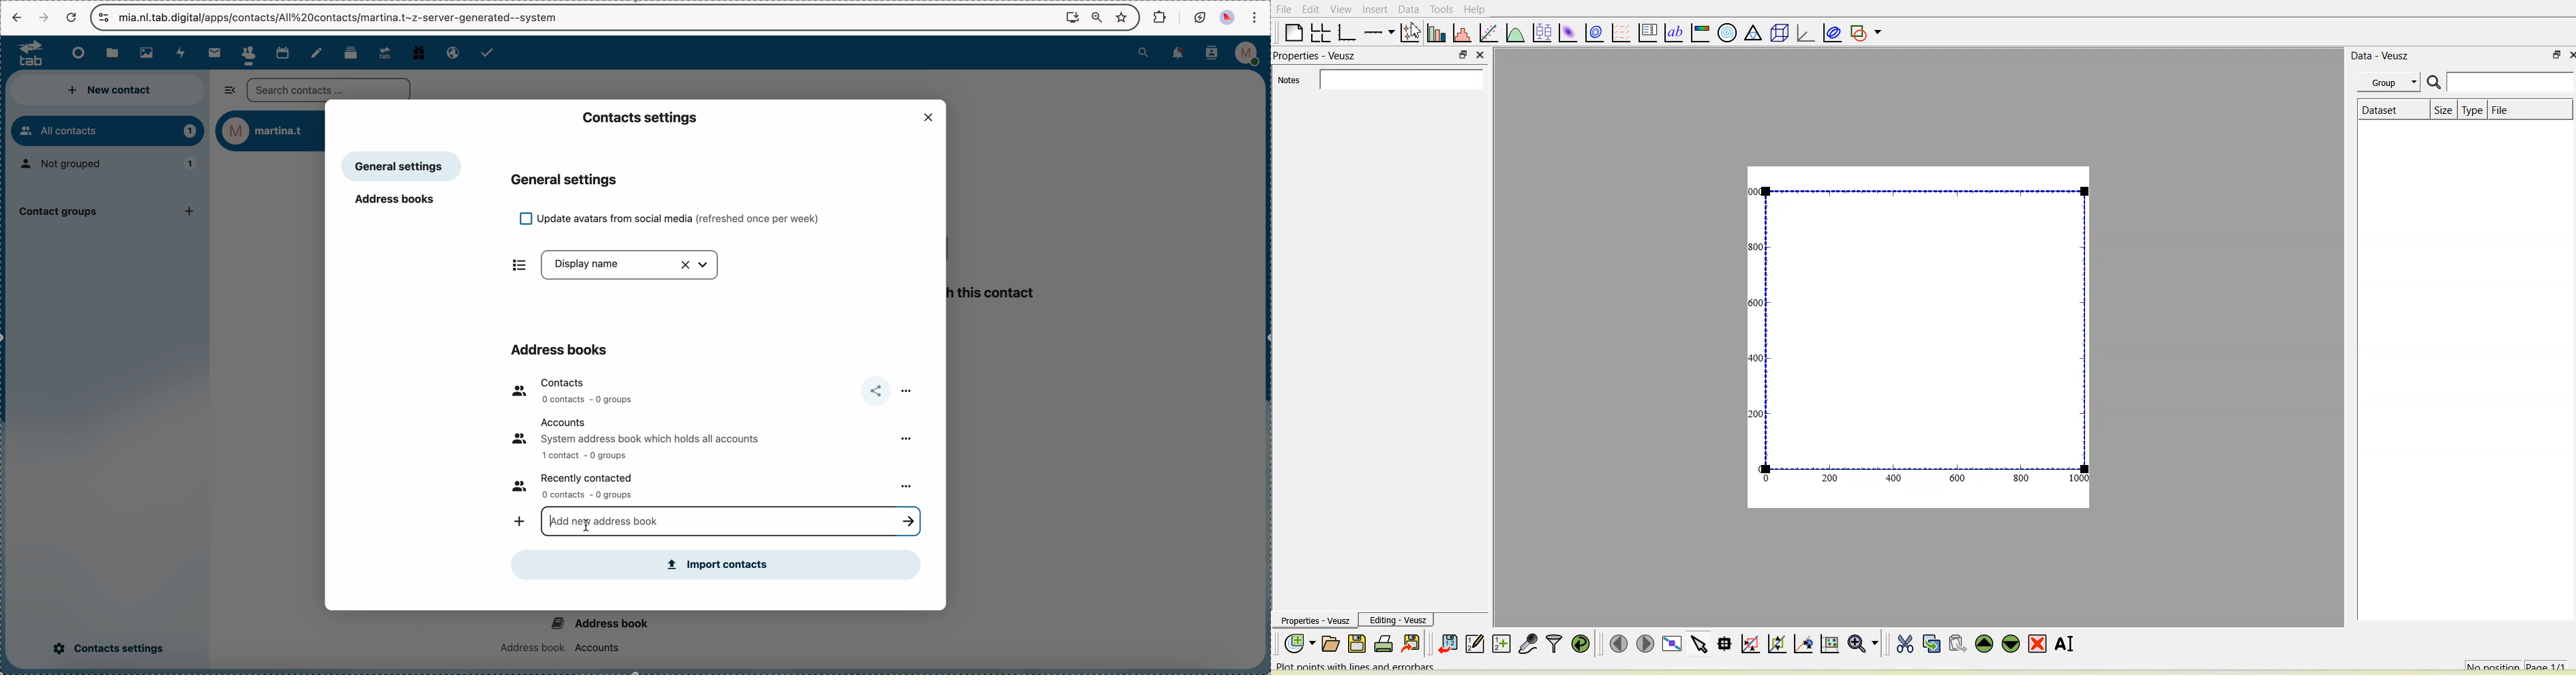 This screenshot has height=700, width=2576. What do you see at coordinates (638, 116) in the screenshot?
I see `contacts settings` at bounding box center [638, 116].